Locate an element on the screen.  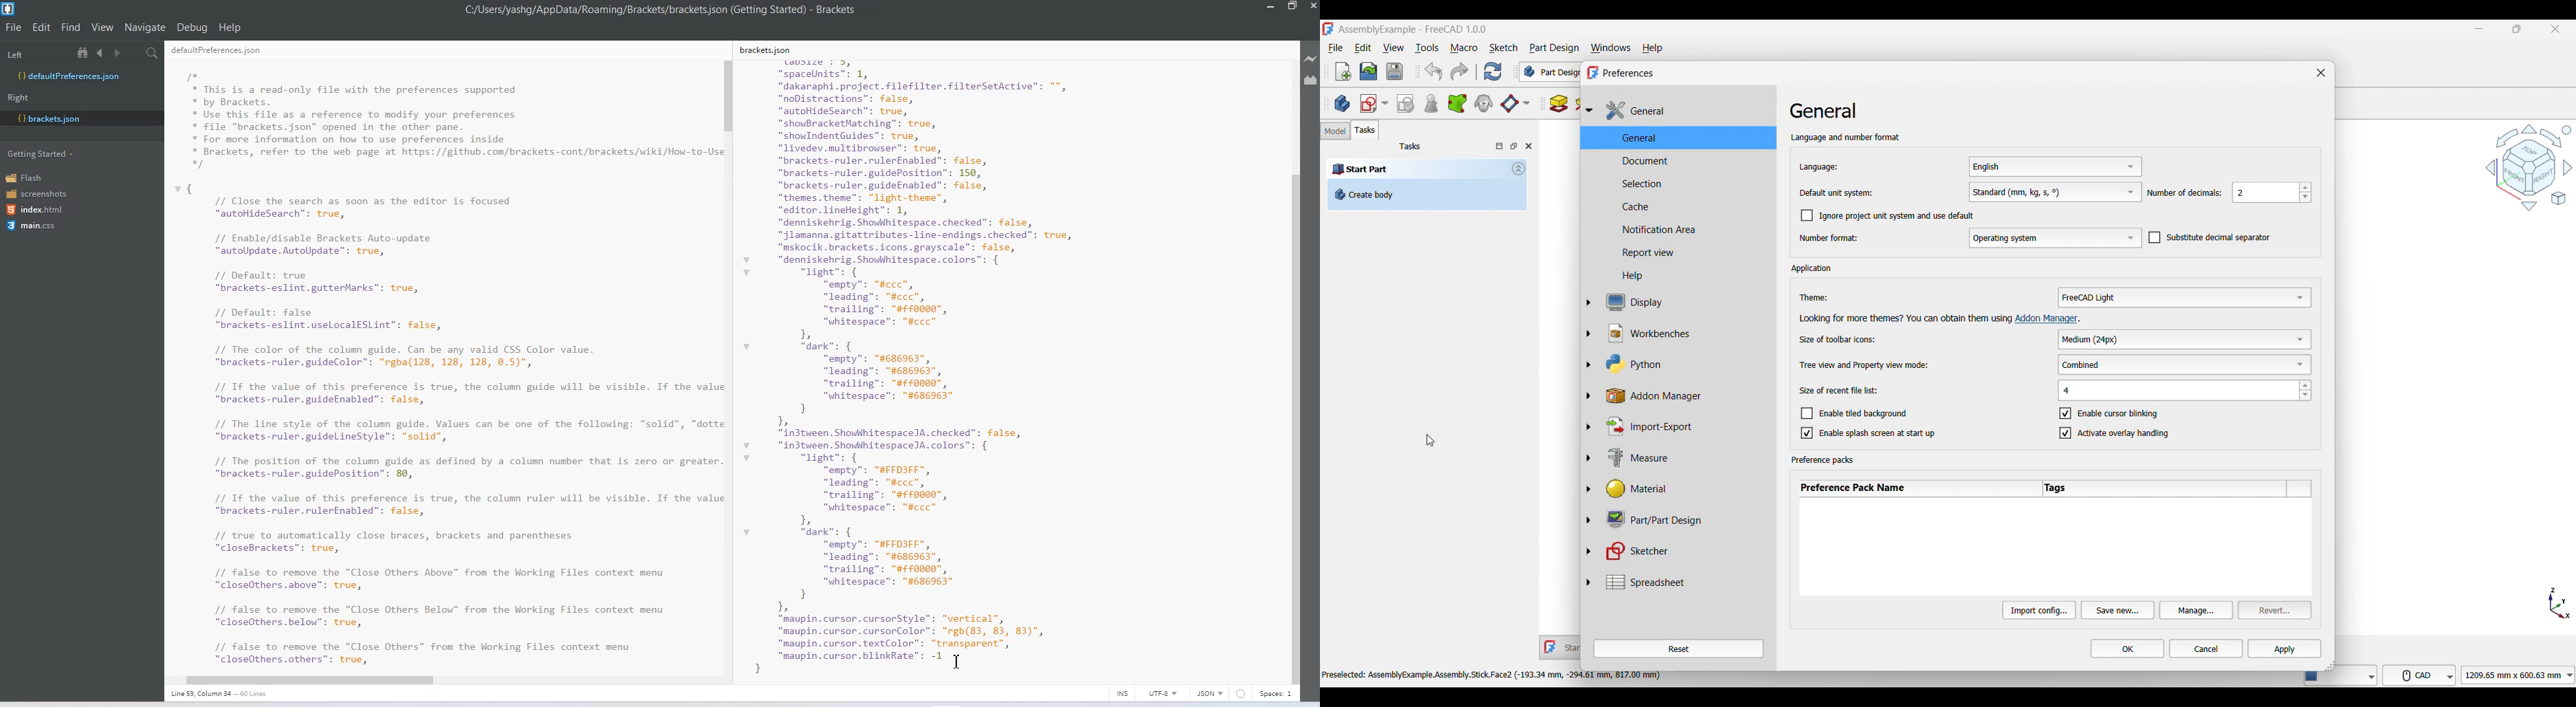
Part/Part design is located at coordinates (1684, 518).